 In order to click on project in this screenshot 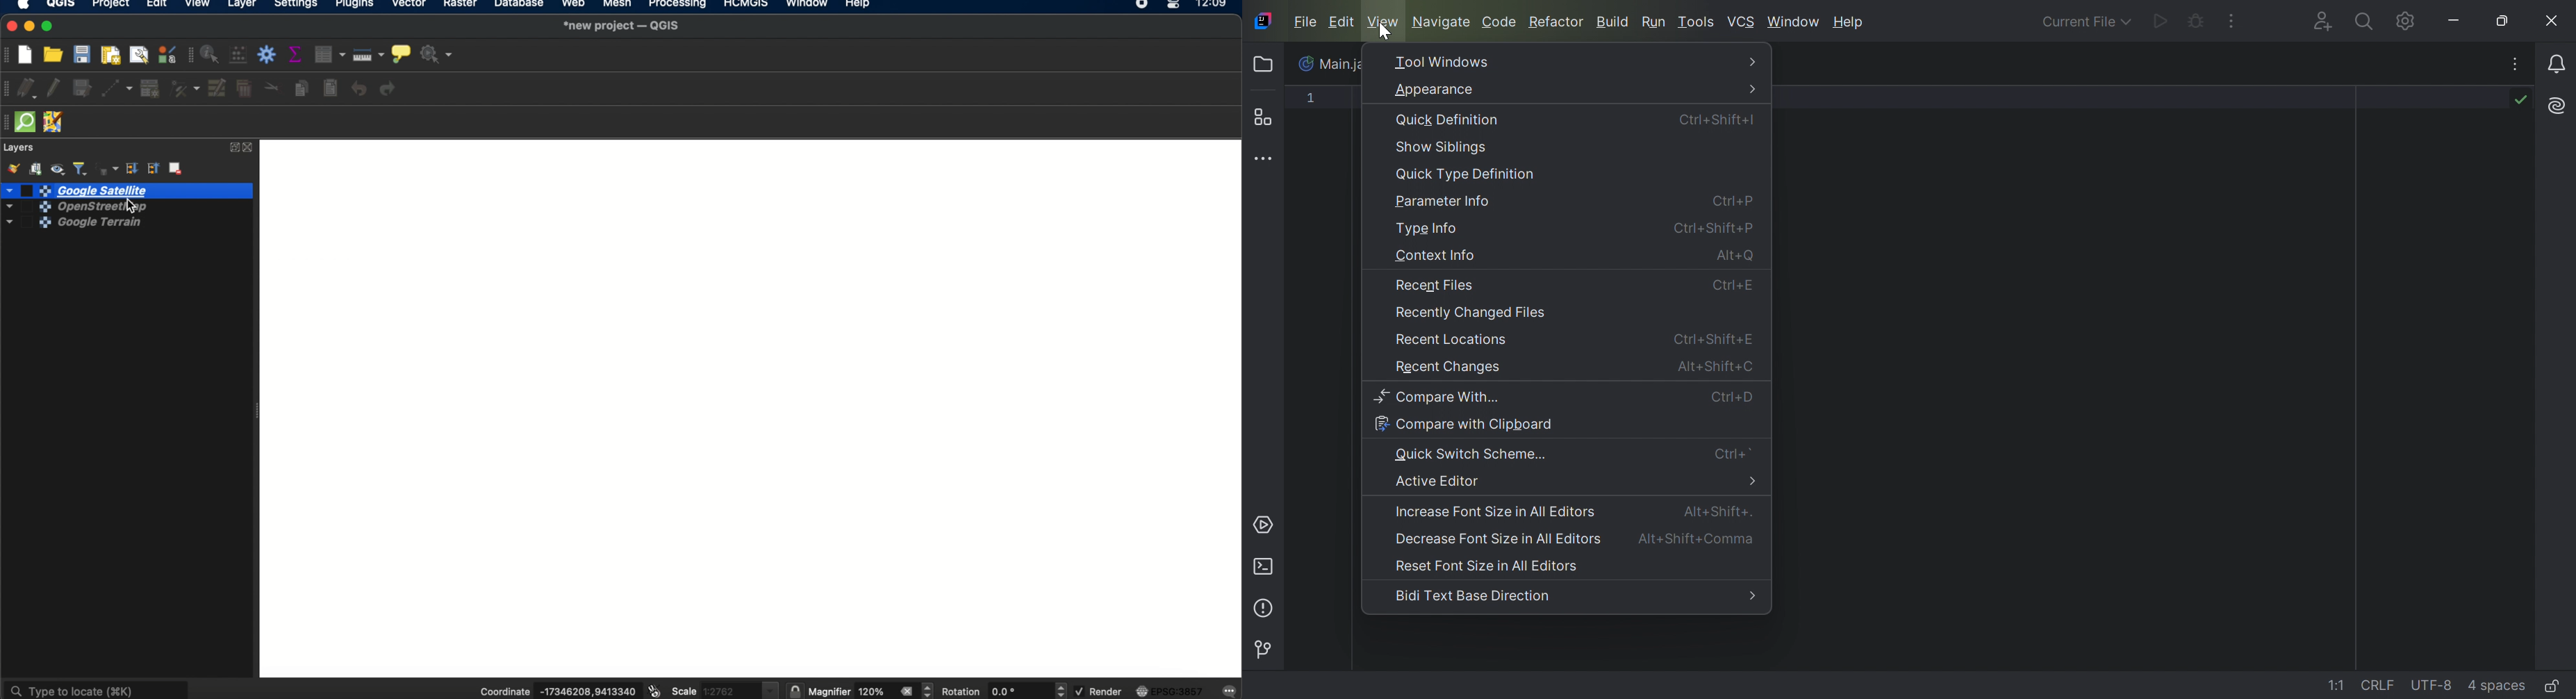, I will do `click(110, 5)`.